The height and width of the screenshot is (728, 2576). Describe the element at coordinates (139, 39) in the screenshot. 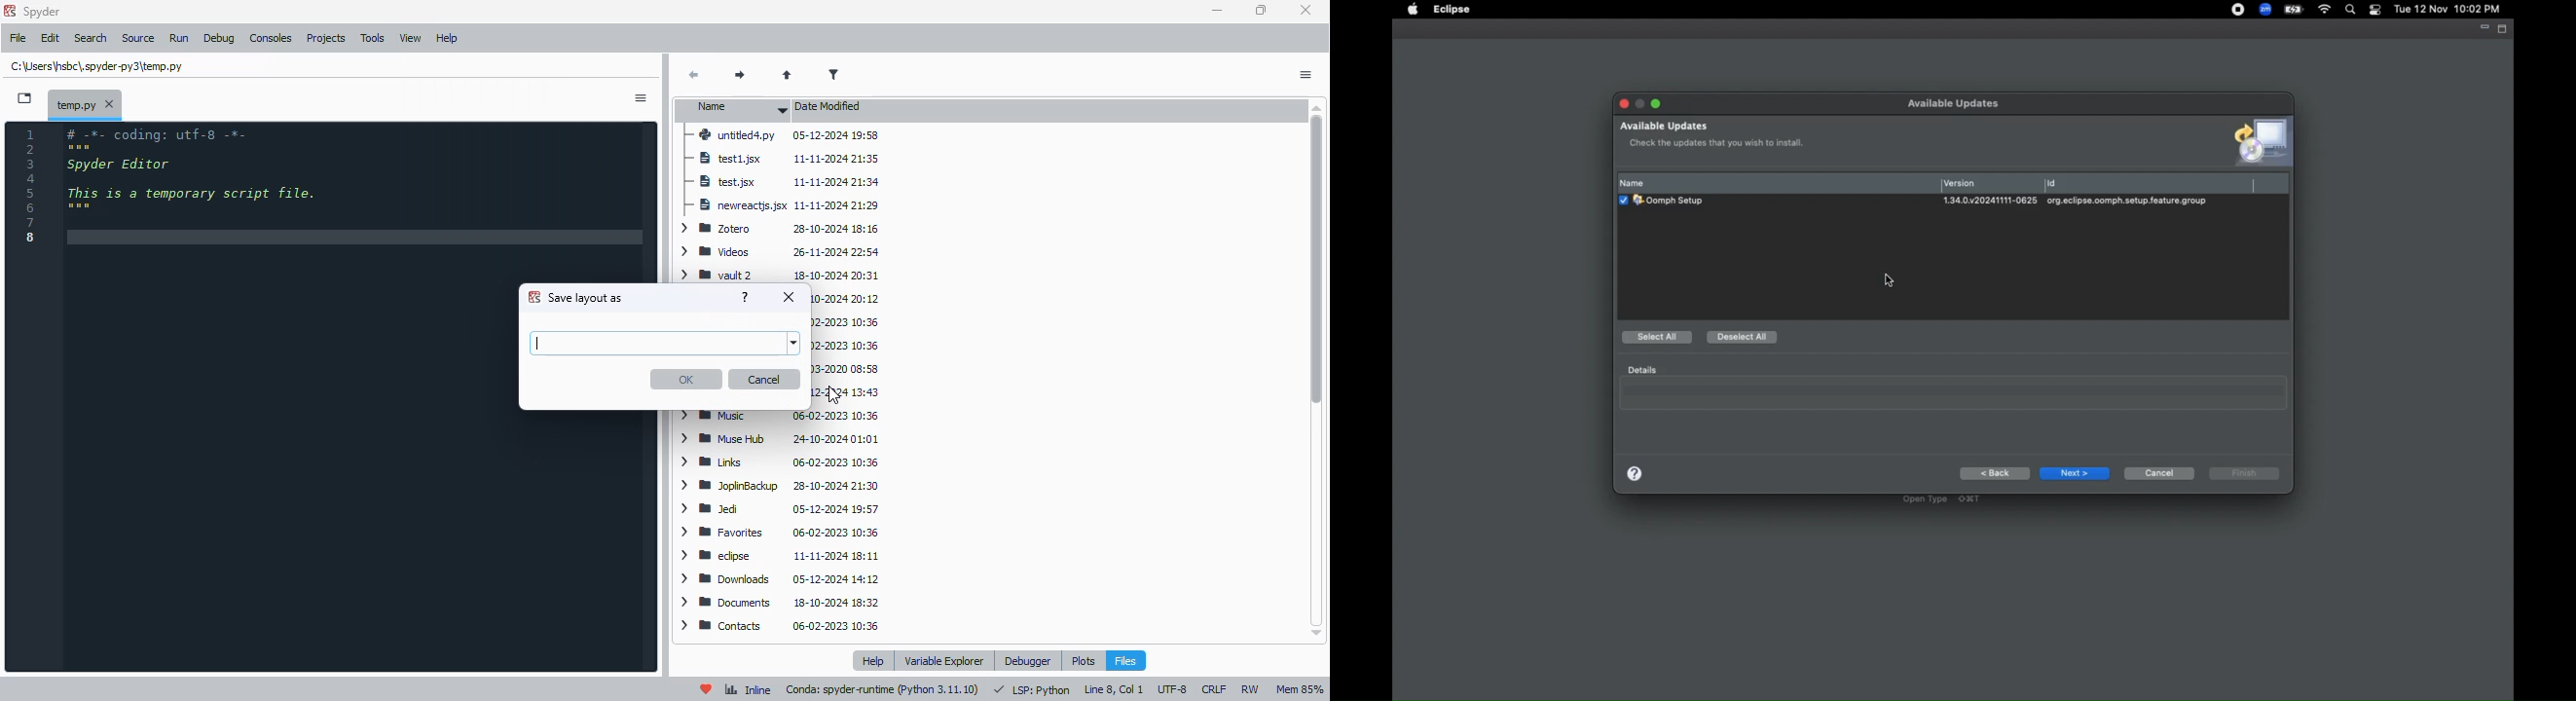

I see `source` at that location.